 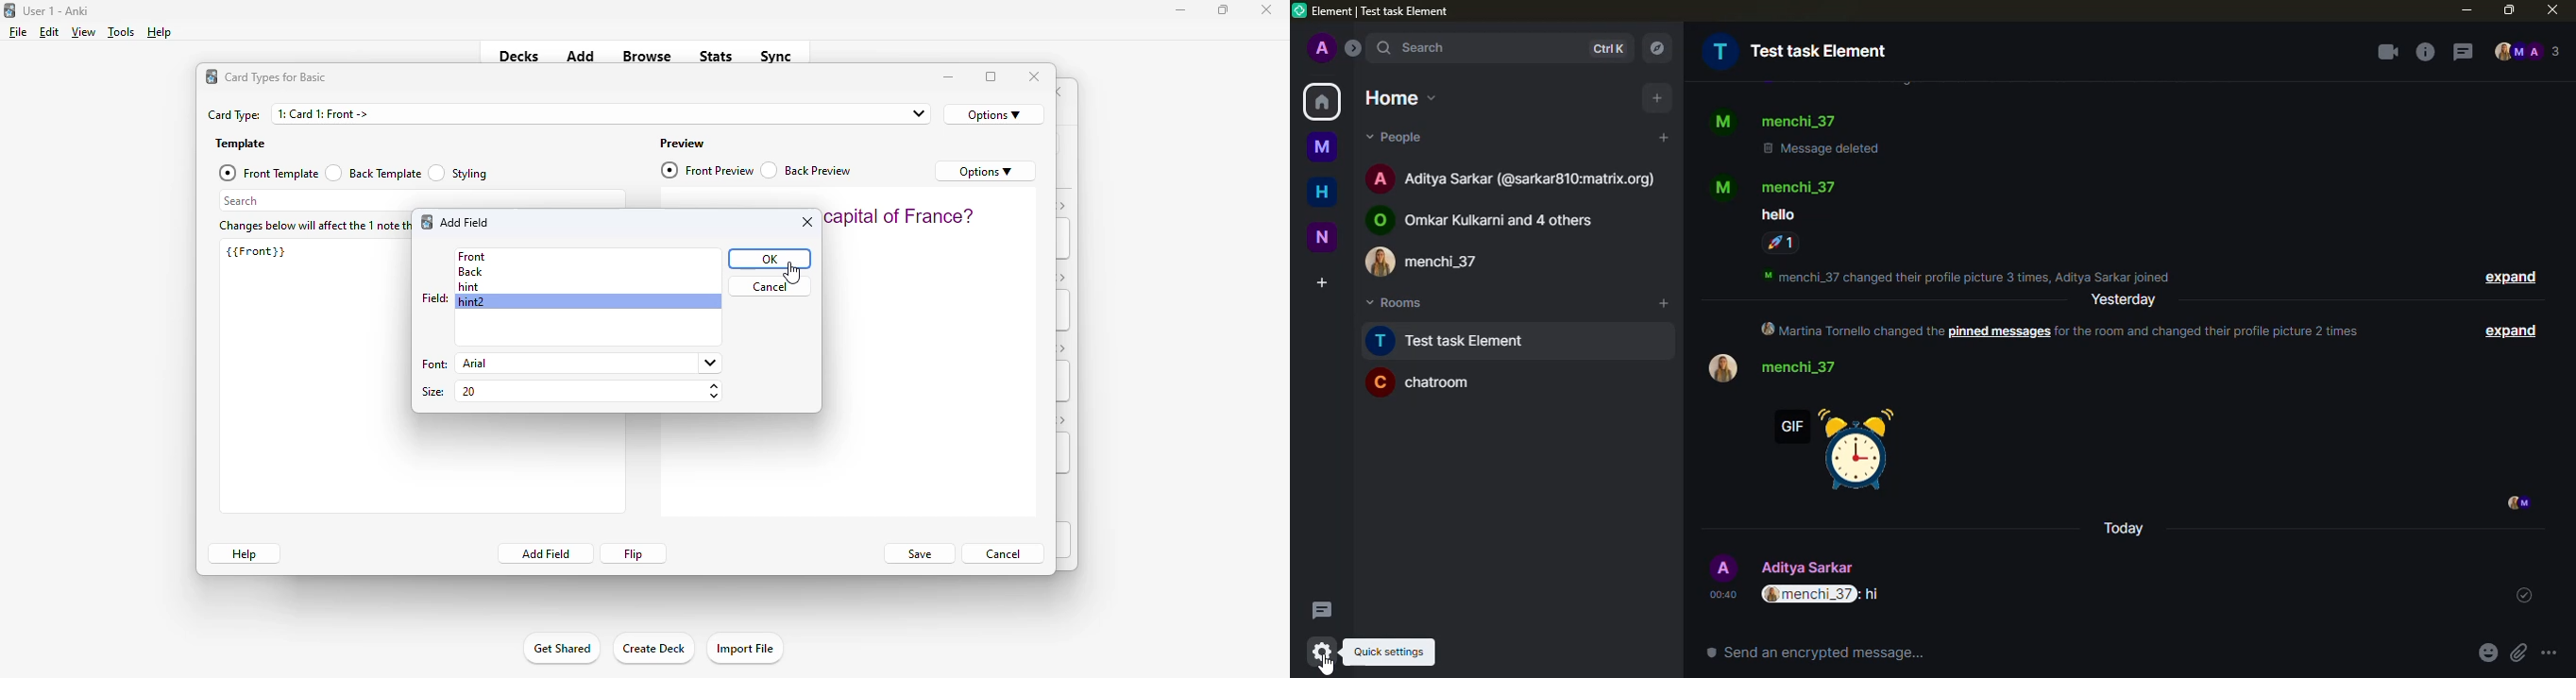 What do you see at coordinates (1322, 102) in the screenshot?
I see `home` at bounding box center [1322, 102].